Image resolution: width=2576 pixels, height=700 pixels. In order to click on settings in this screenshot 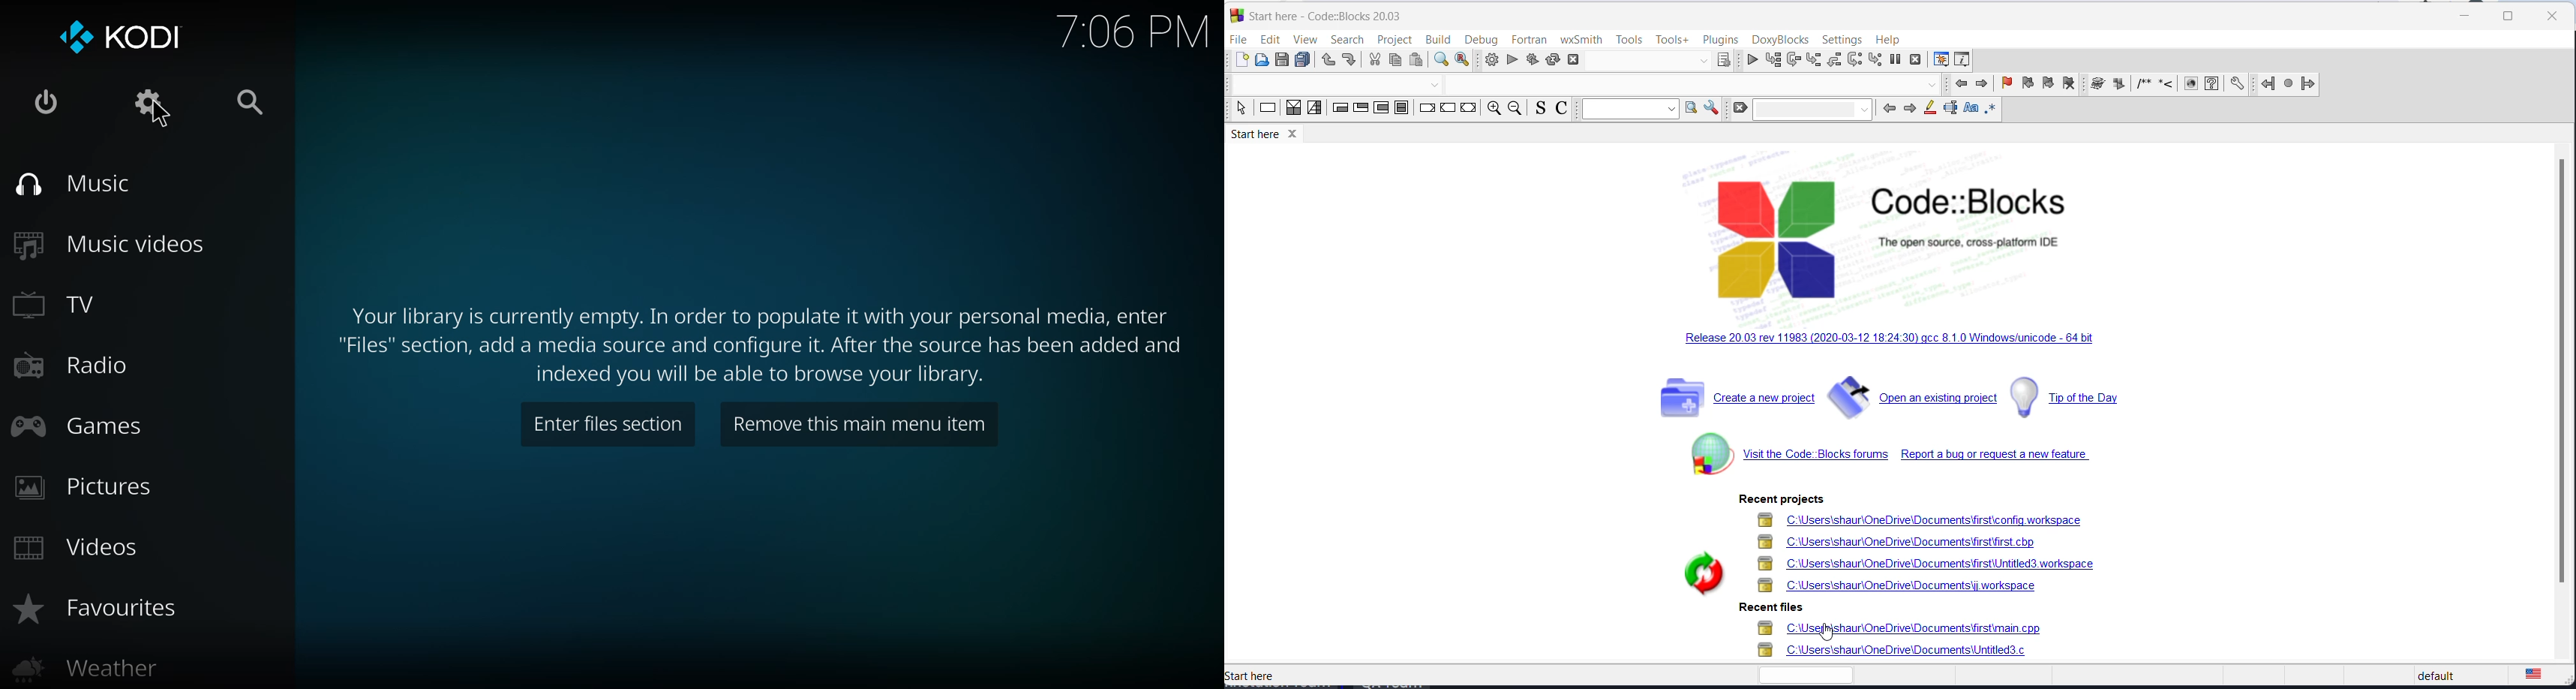, I will do `click(1713, 108)`.